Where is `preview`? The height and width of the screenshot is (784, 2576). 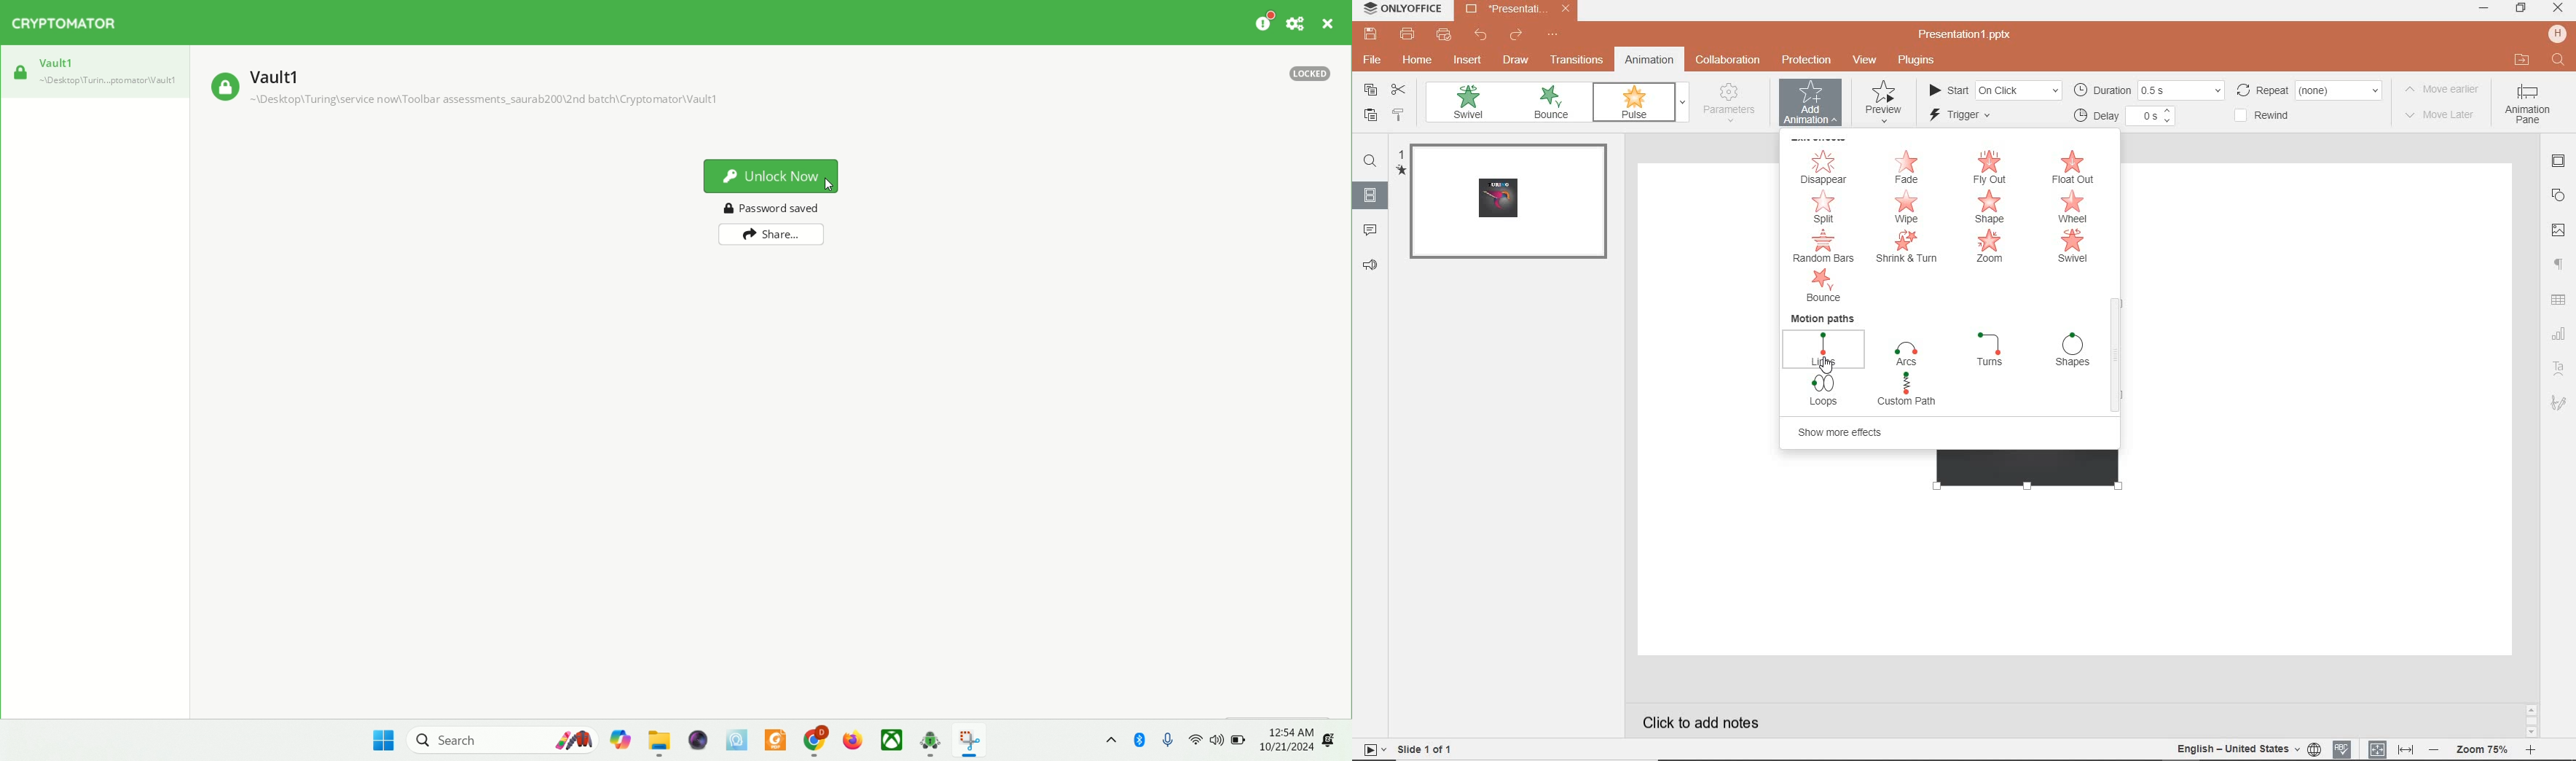
preview is located at coordinates (1886, 103).